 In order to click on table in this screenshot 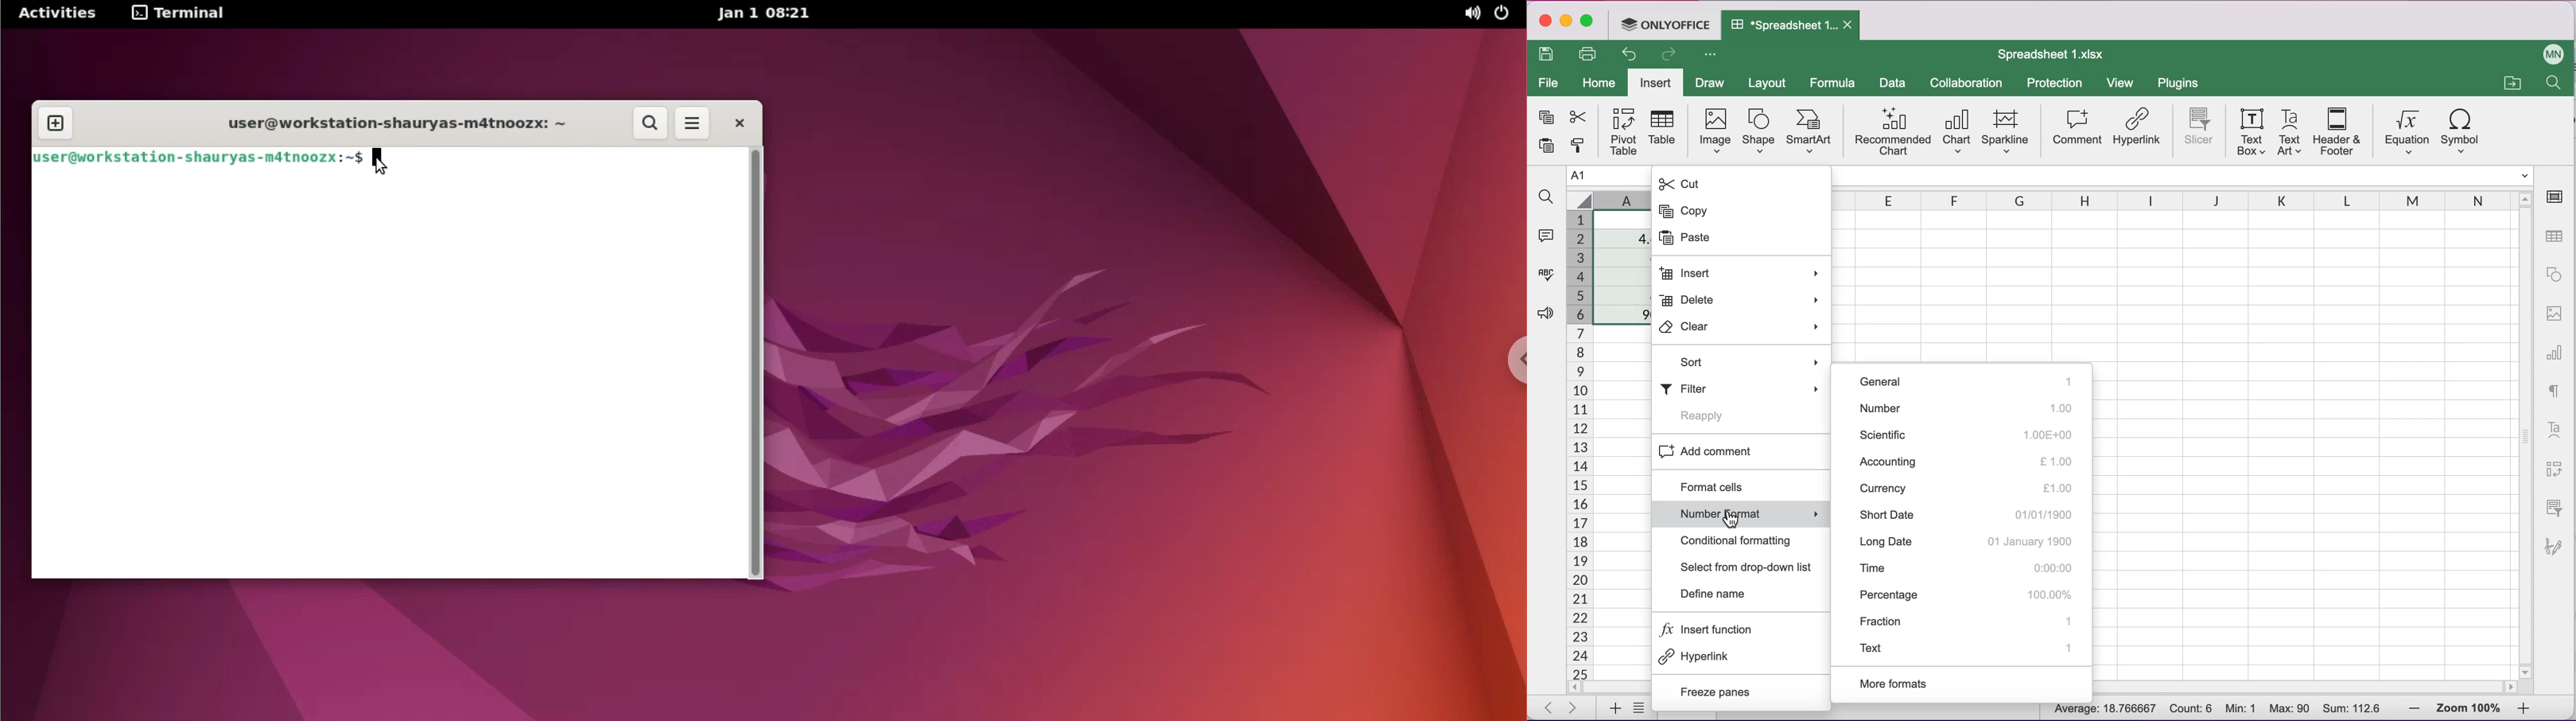, I will do `click(1665, 131)`.